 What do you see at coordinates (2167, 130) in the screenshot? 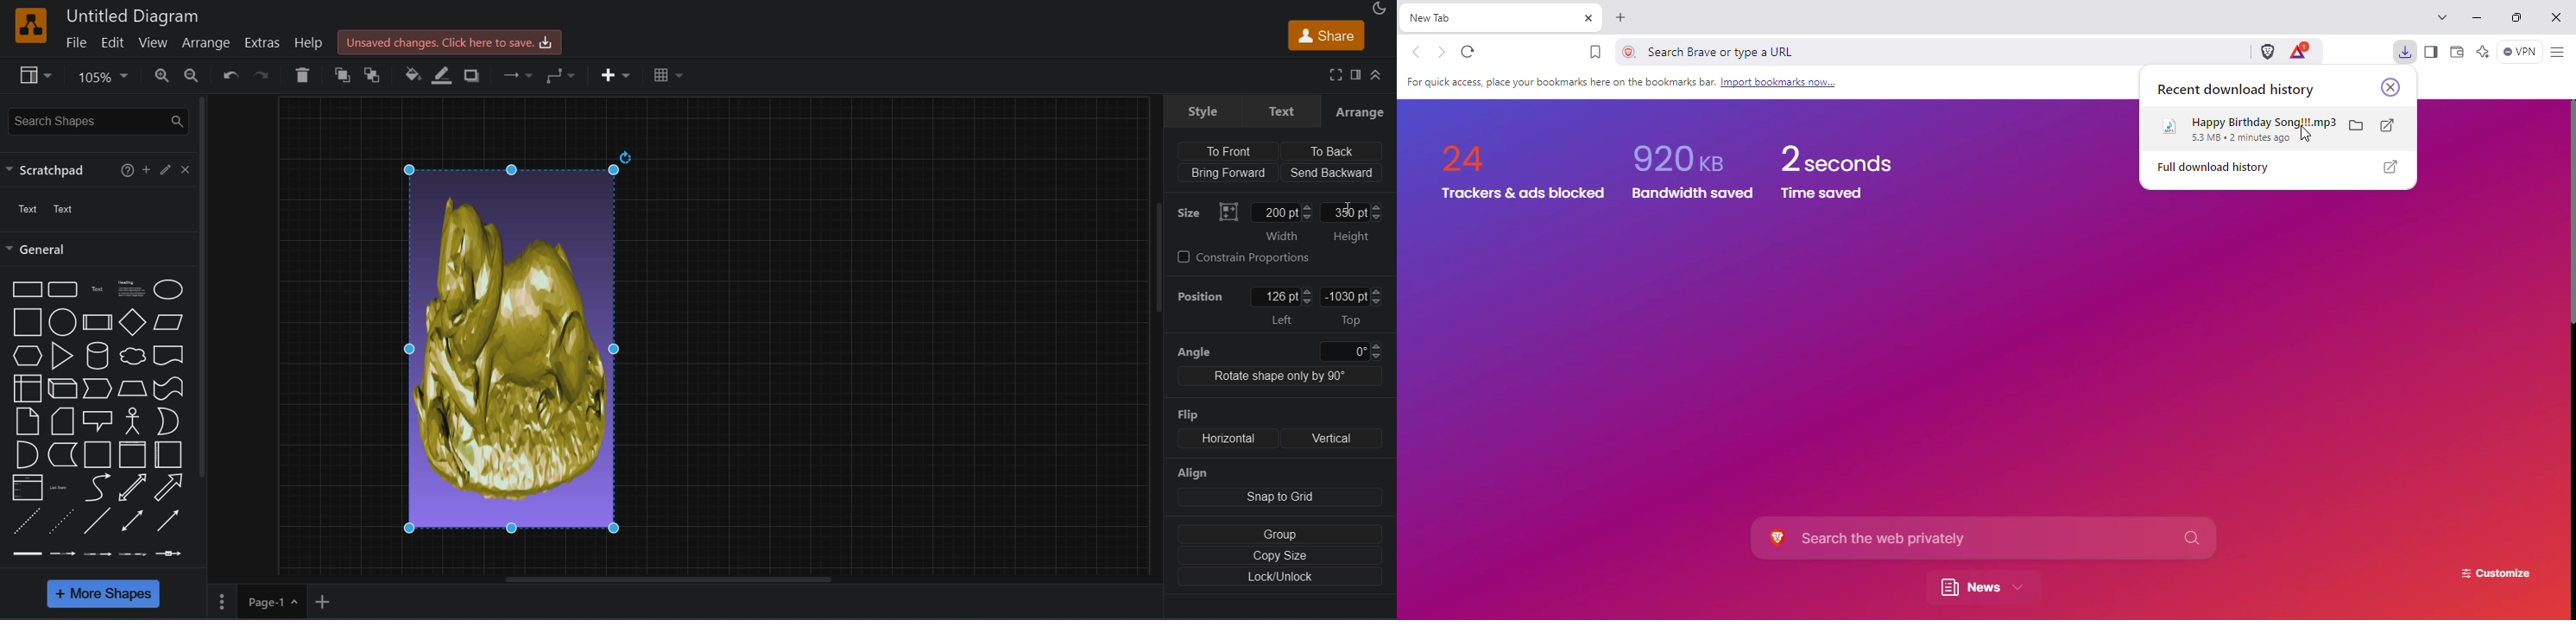
I see `logo` at bounding box center [2167, 130].